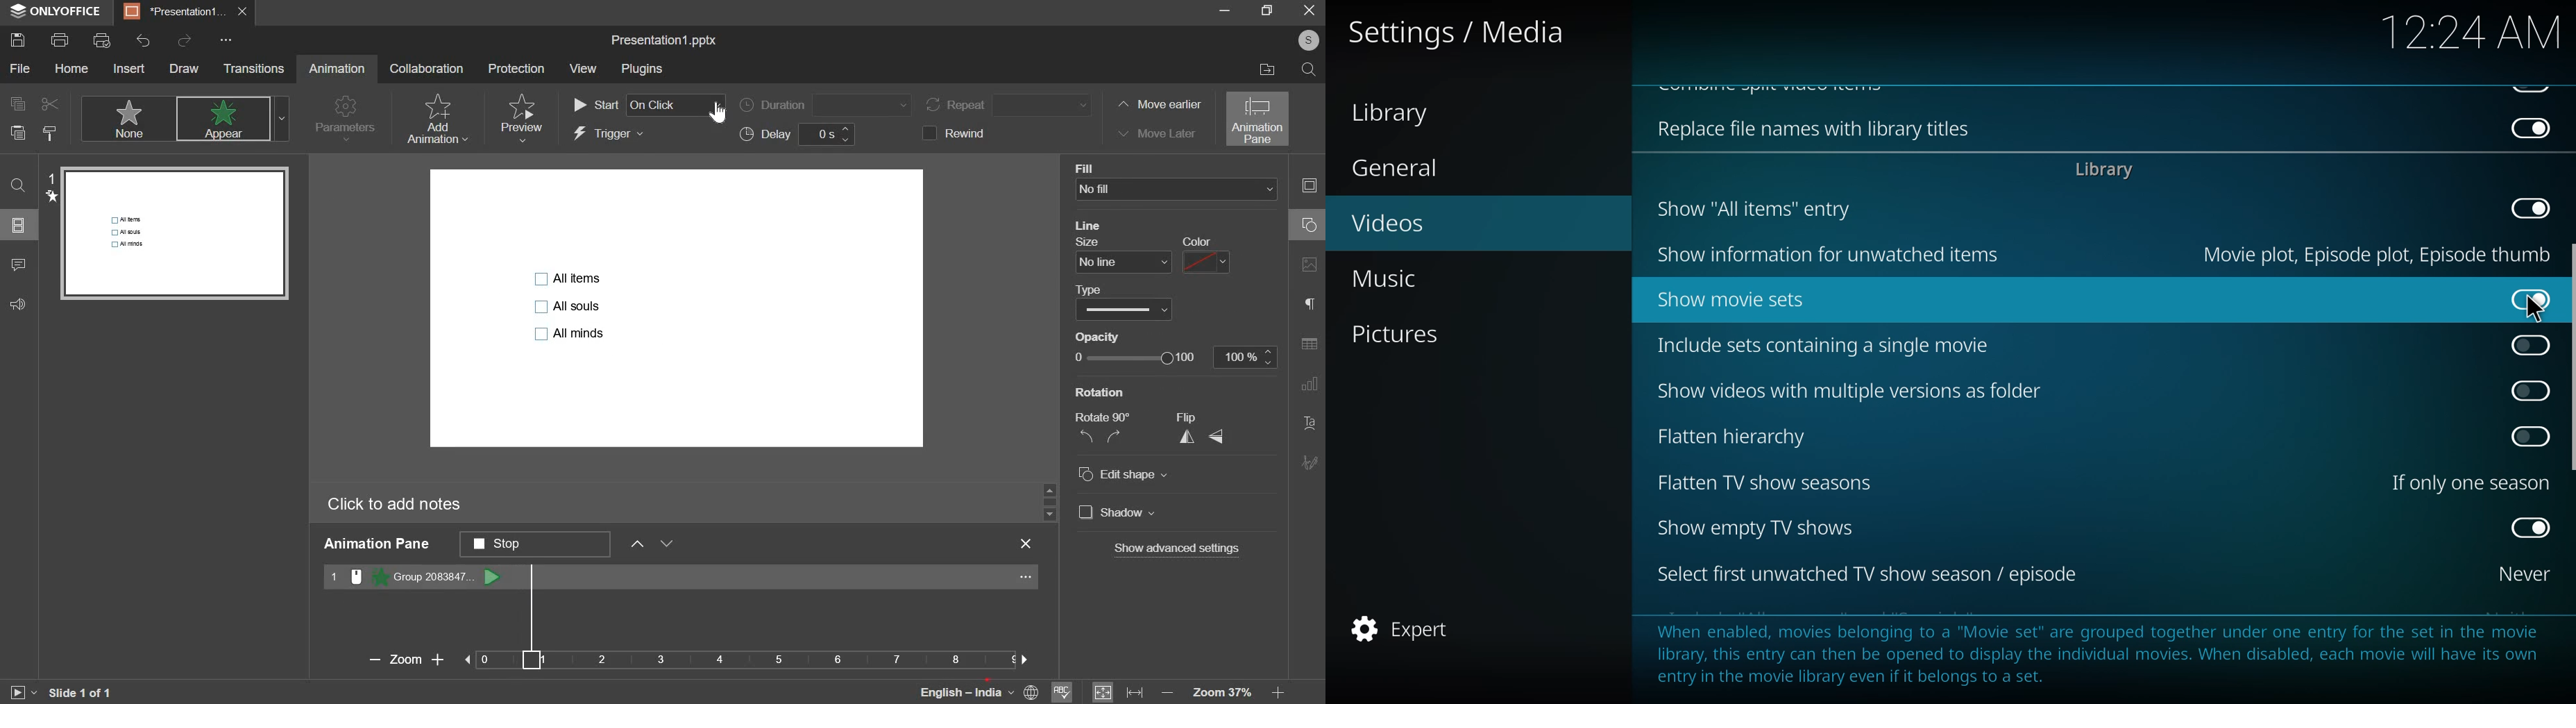 The width and height of the screenshot is (2576, 728). Describe the element at coordinates (1402, 333) in the screenshot. I see `pictures` at that location.